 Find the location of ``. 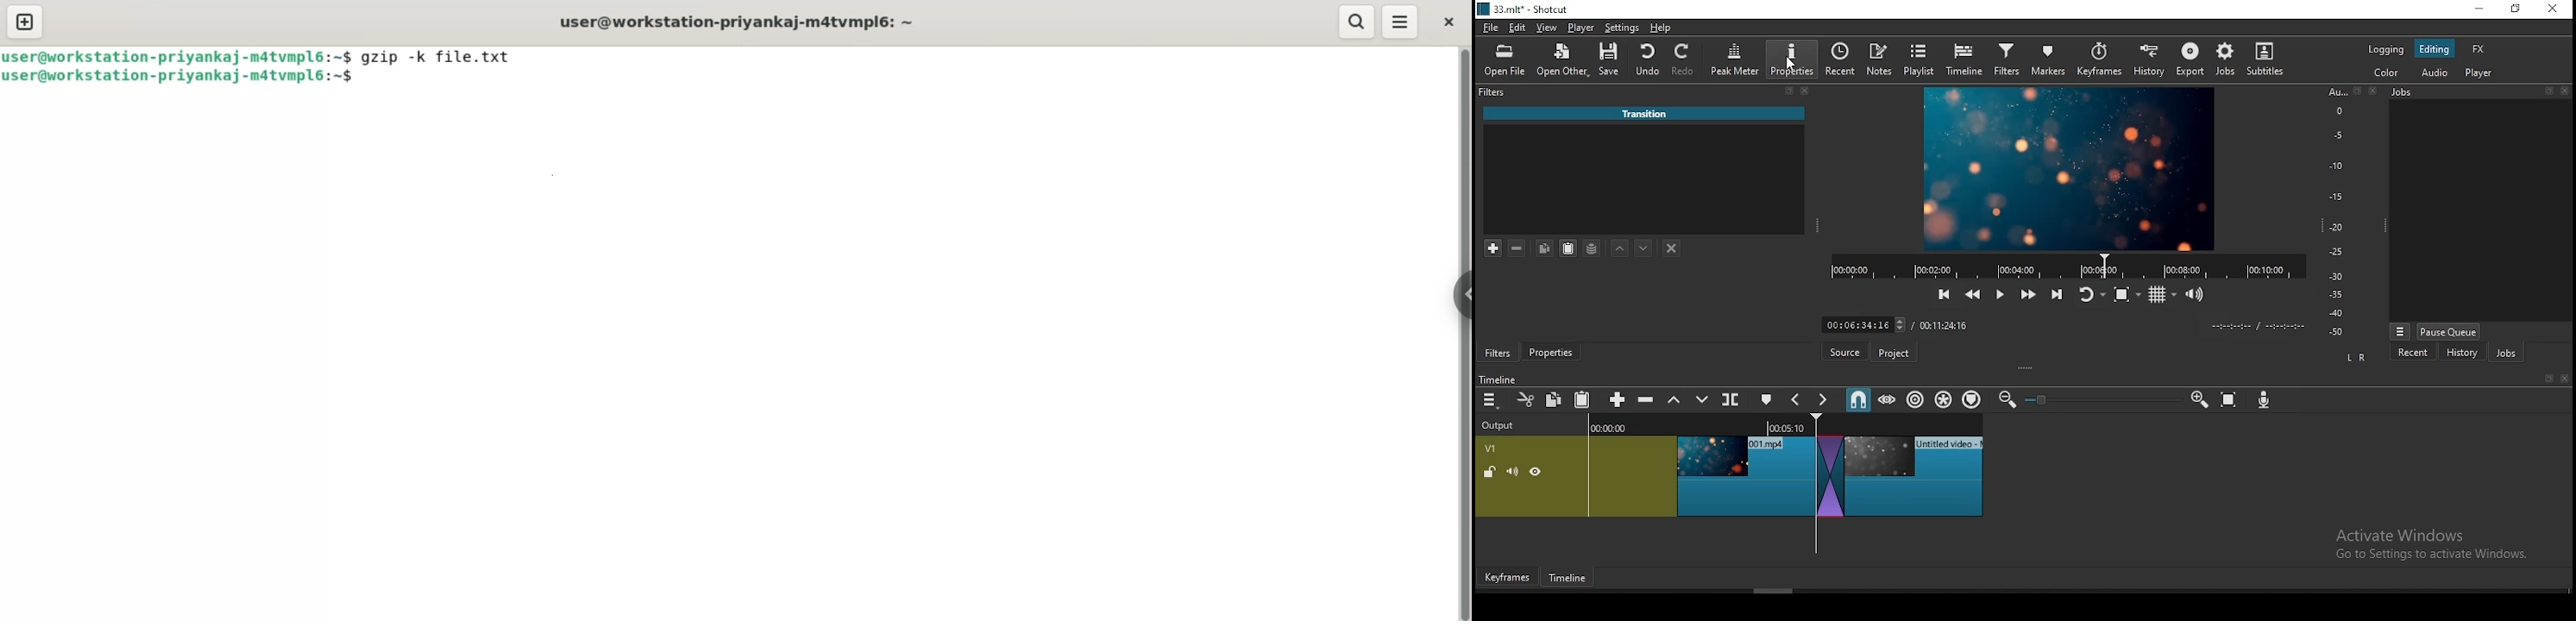

 is located at coordinates (2564, 380).